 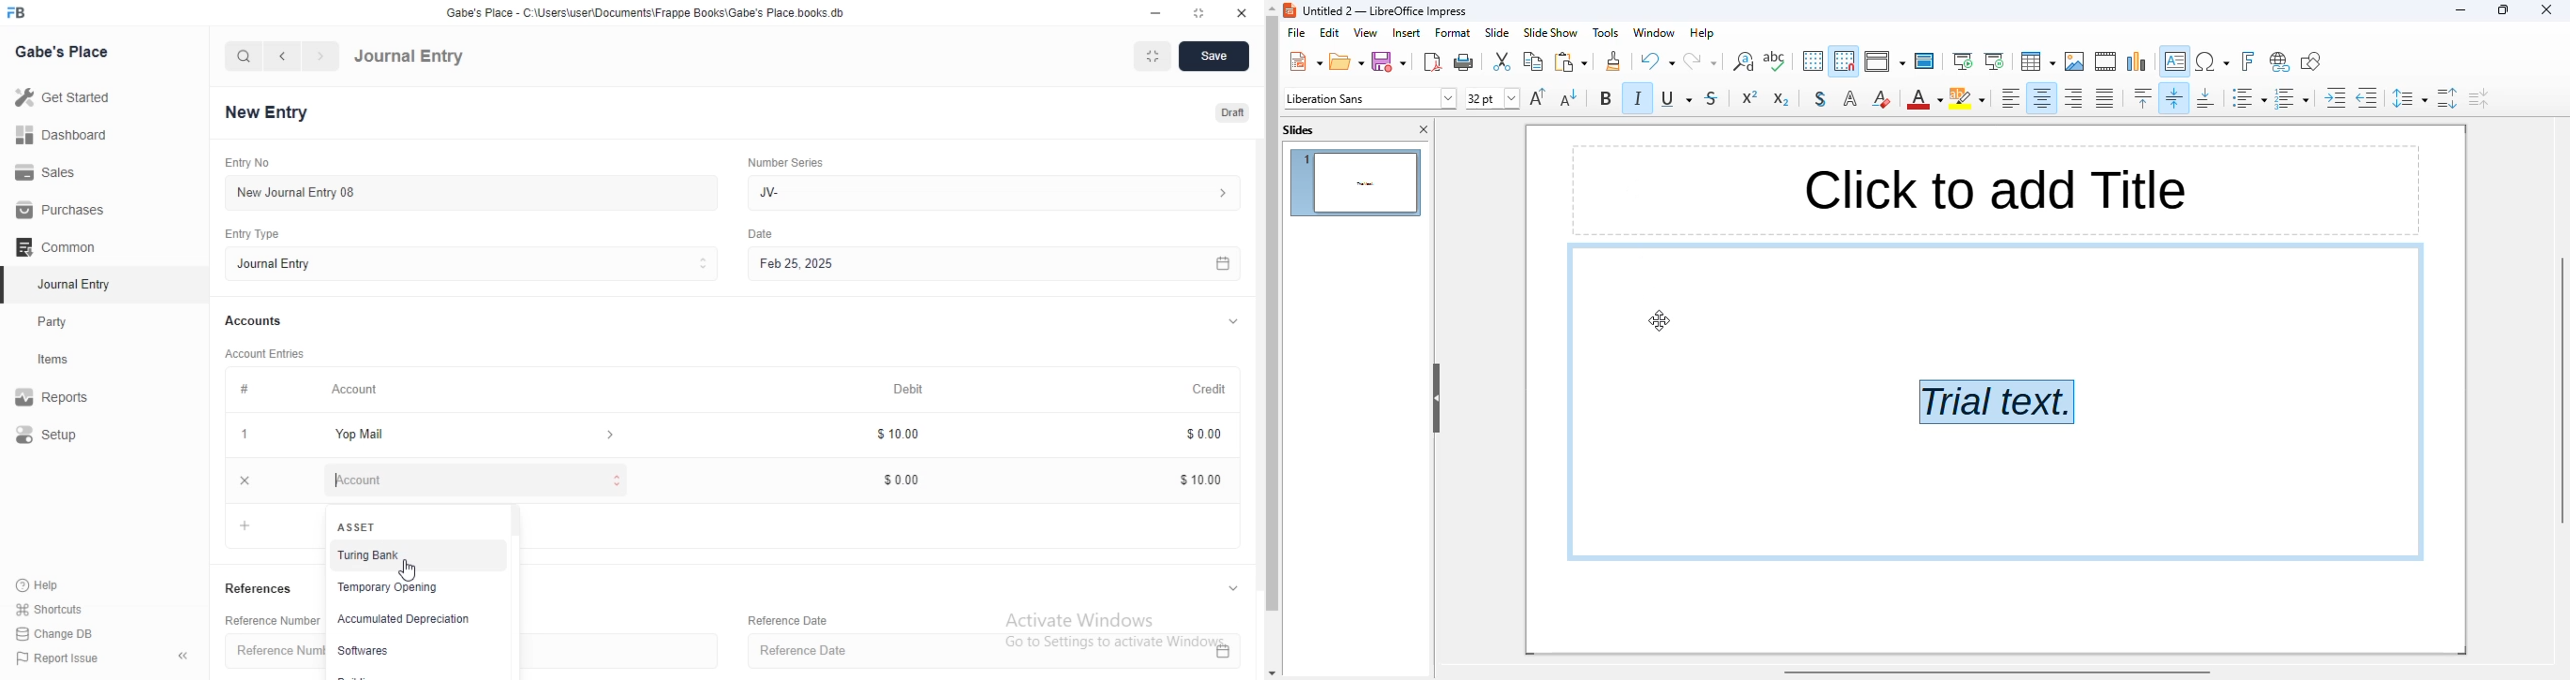 I want to click on $0.00, so click(x=913, y=479).